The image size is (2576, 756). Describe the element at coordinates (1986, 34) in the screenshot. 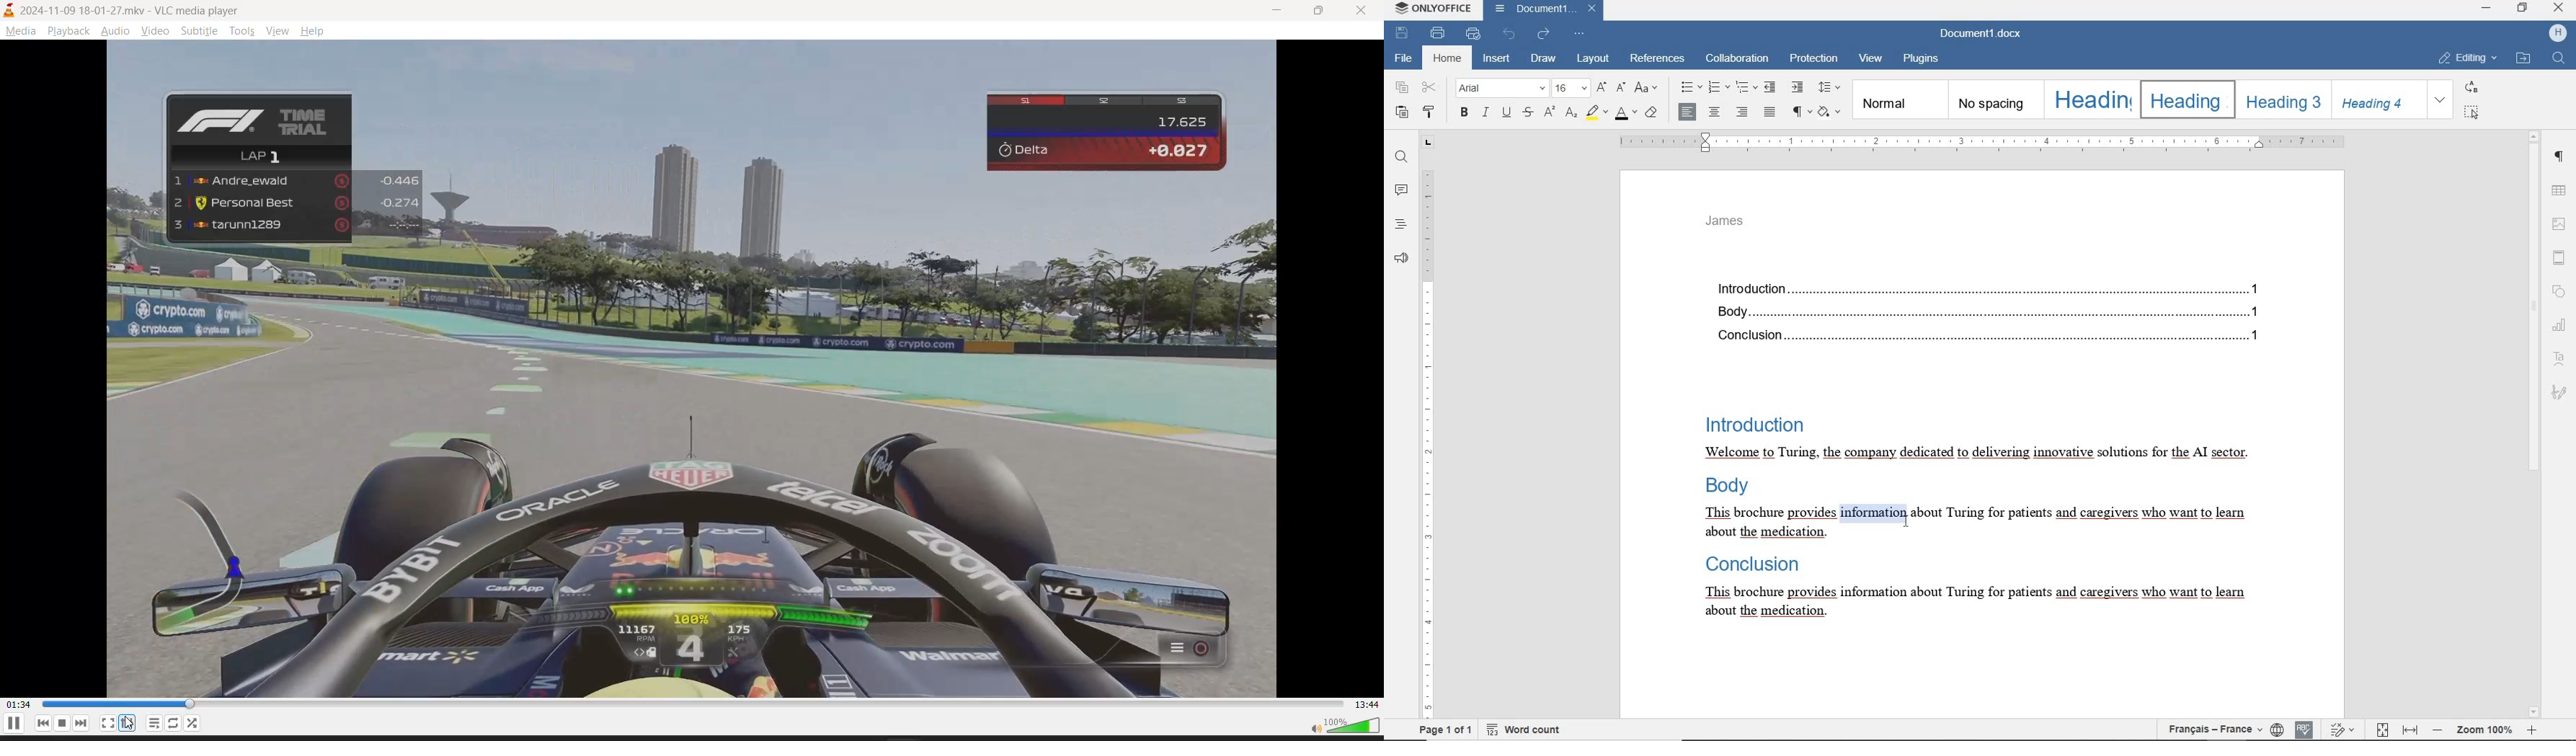

I see `DOCUMENT NAME` at that location.